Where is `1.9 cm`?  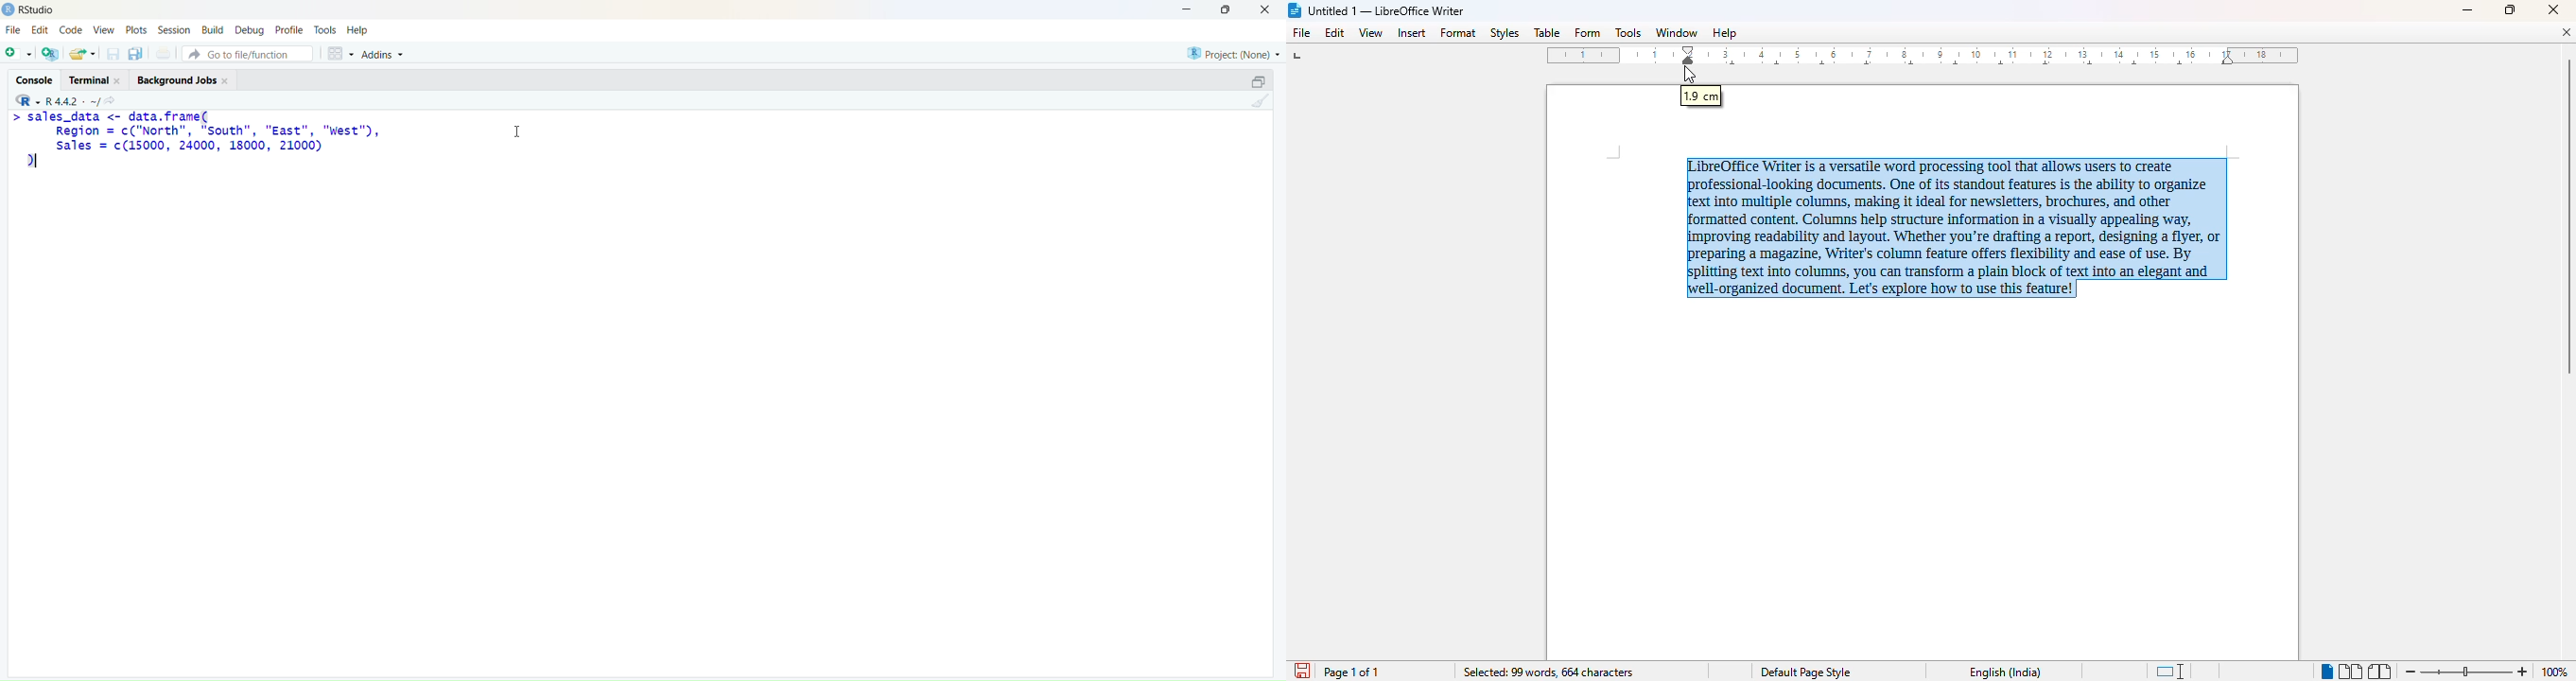 1.9 cm is located at coordinates (1702, 96).